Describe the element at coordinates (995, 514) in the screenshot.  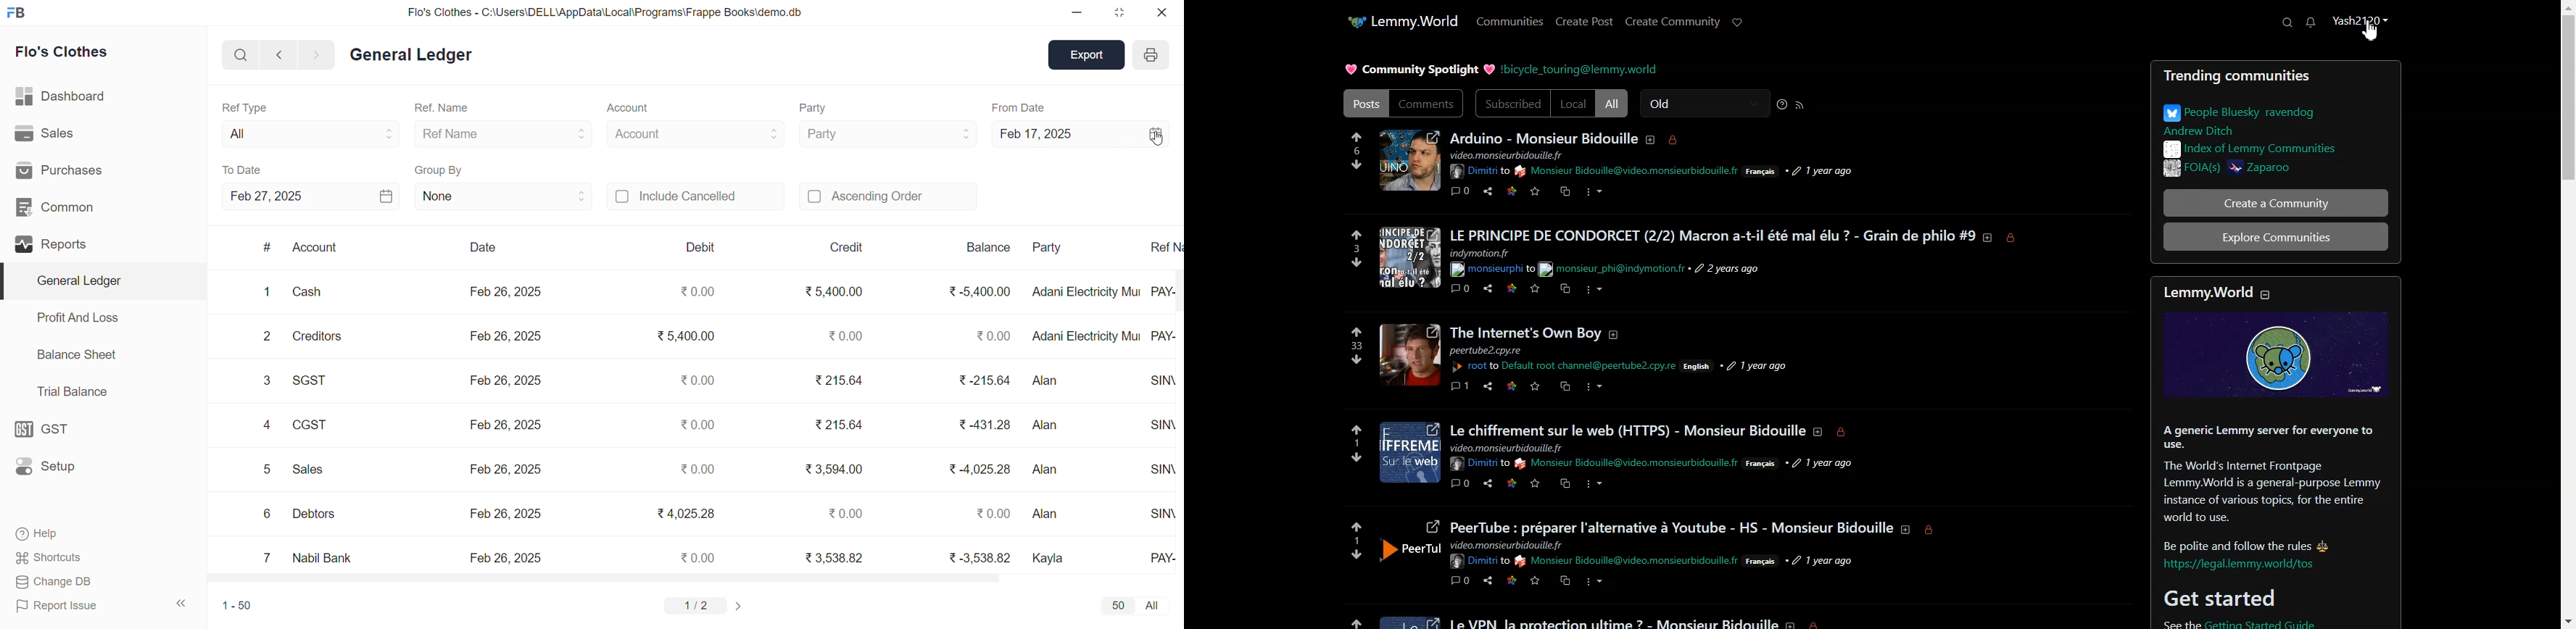
I see `₹ 0.00` at that location.